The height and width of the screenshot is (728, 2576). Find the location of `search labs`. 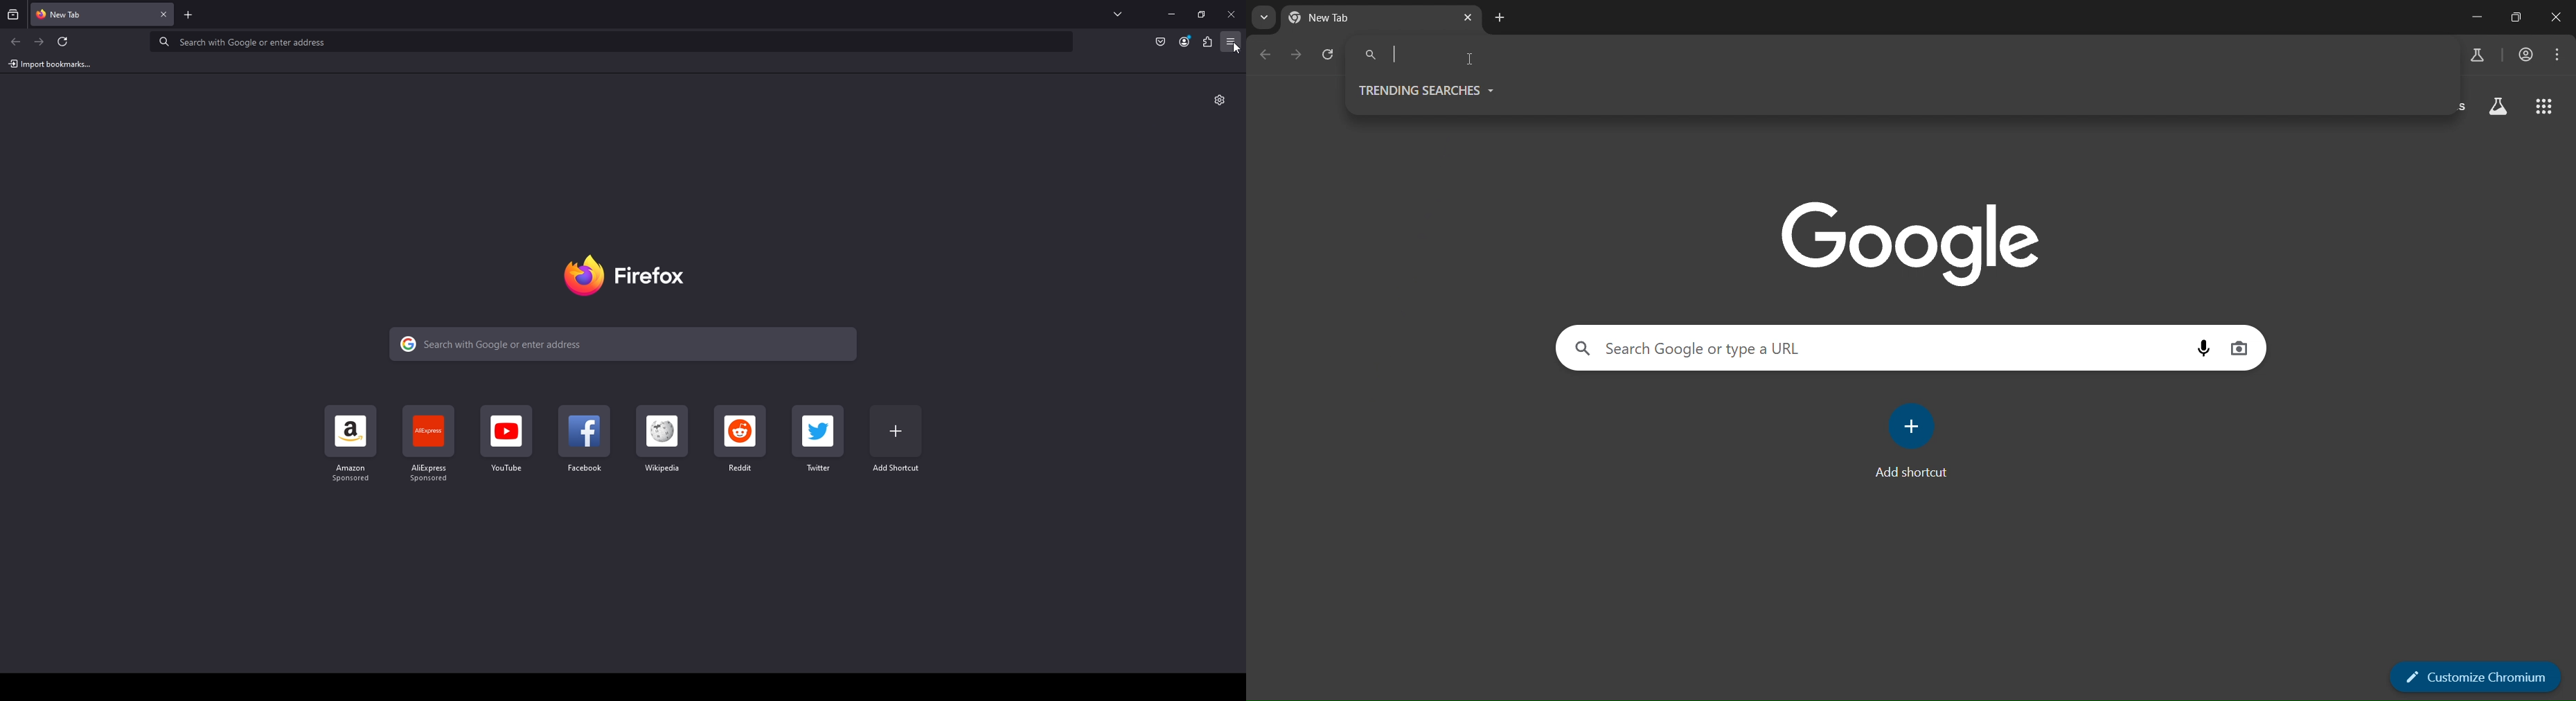

search labs is located at coordinates (2480, 55).